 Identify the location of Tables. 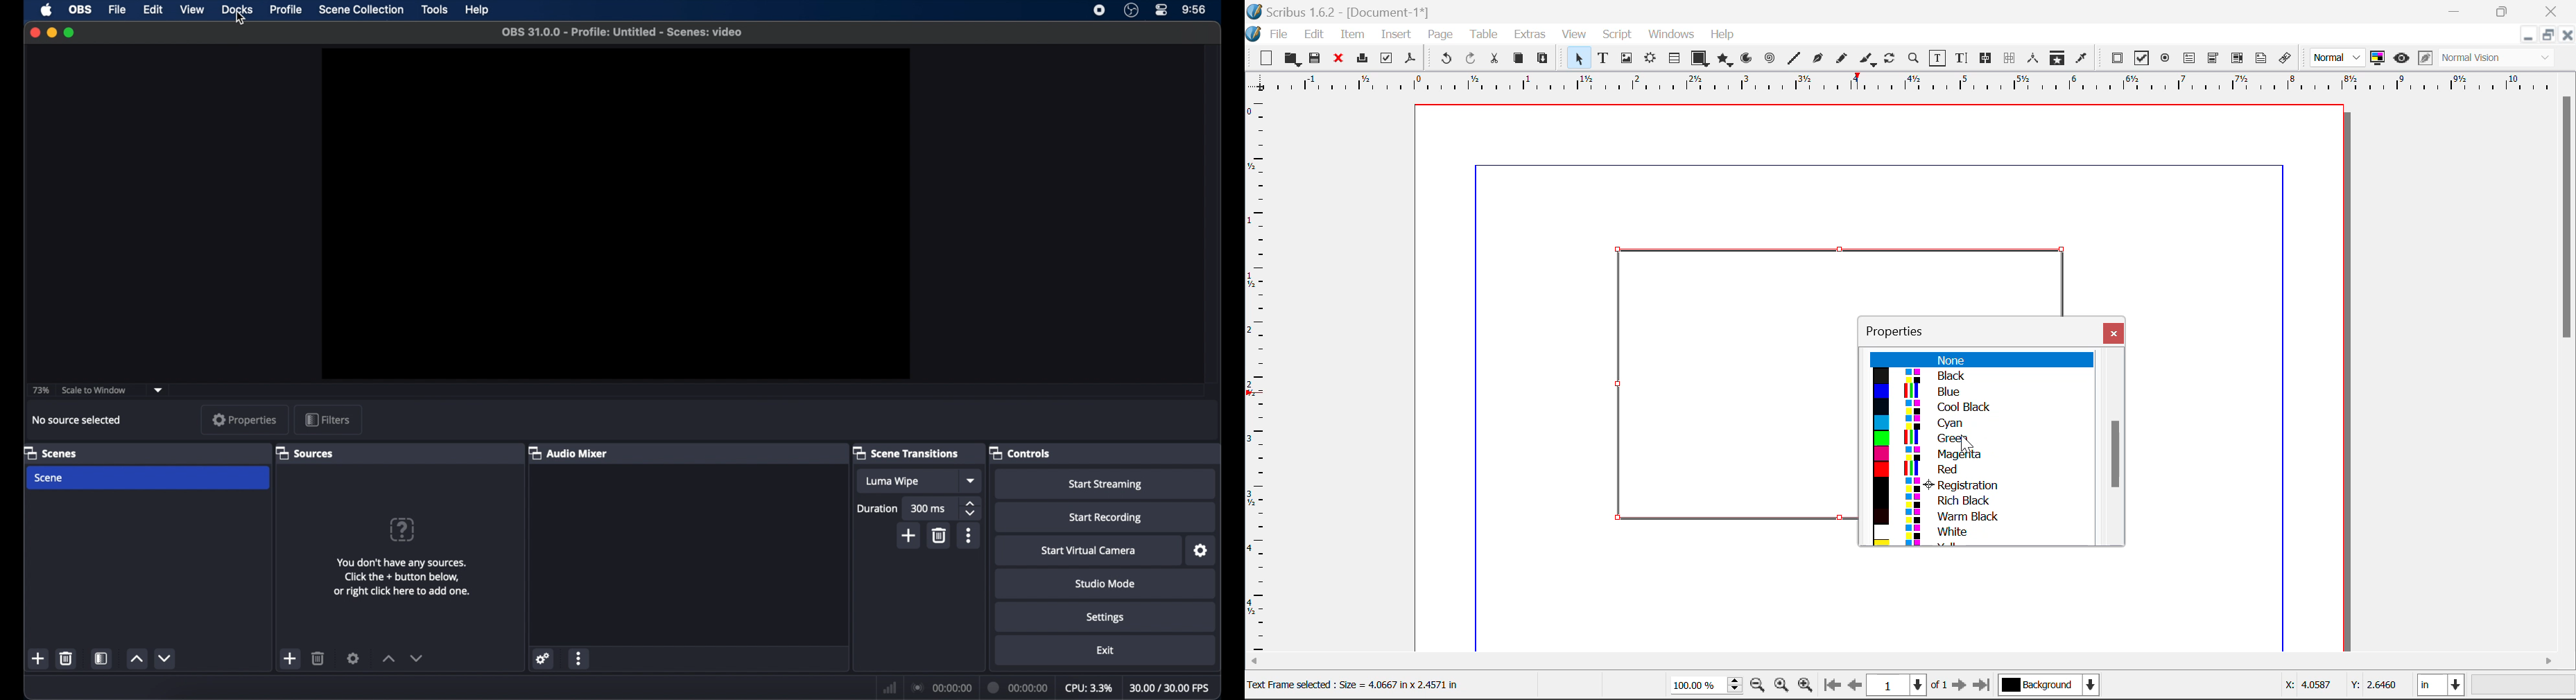
(1674, 58).